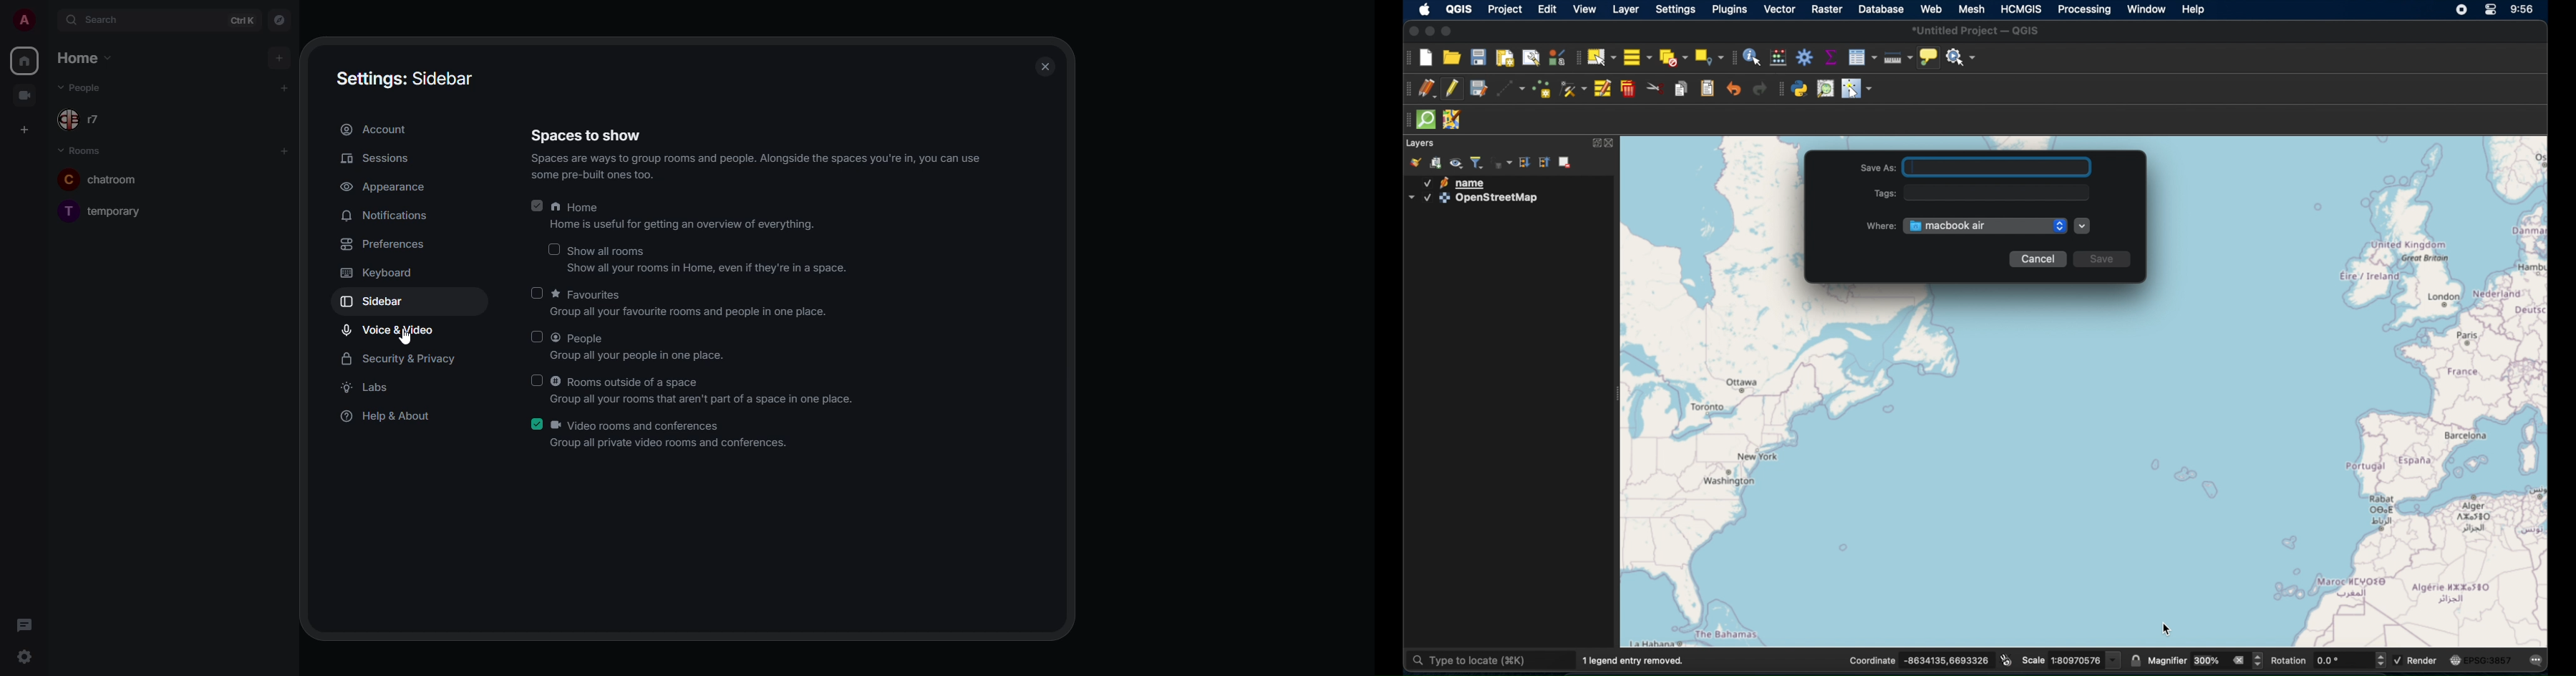  What do you see at coordinates (2008, 659) in the screenshot?
I see `toggle extents and mouse display position` at bounding box center [2008, 659].